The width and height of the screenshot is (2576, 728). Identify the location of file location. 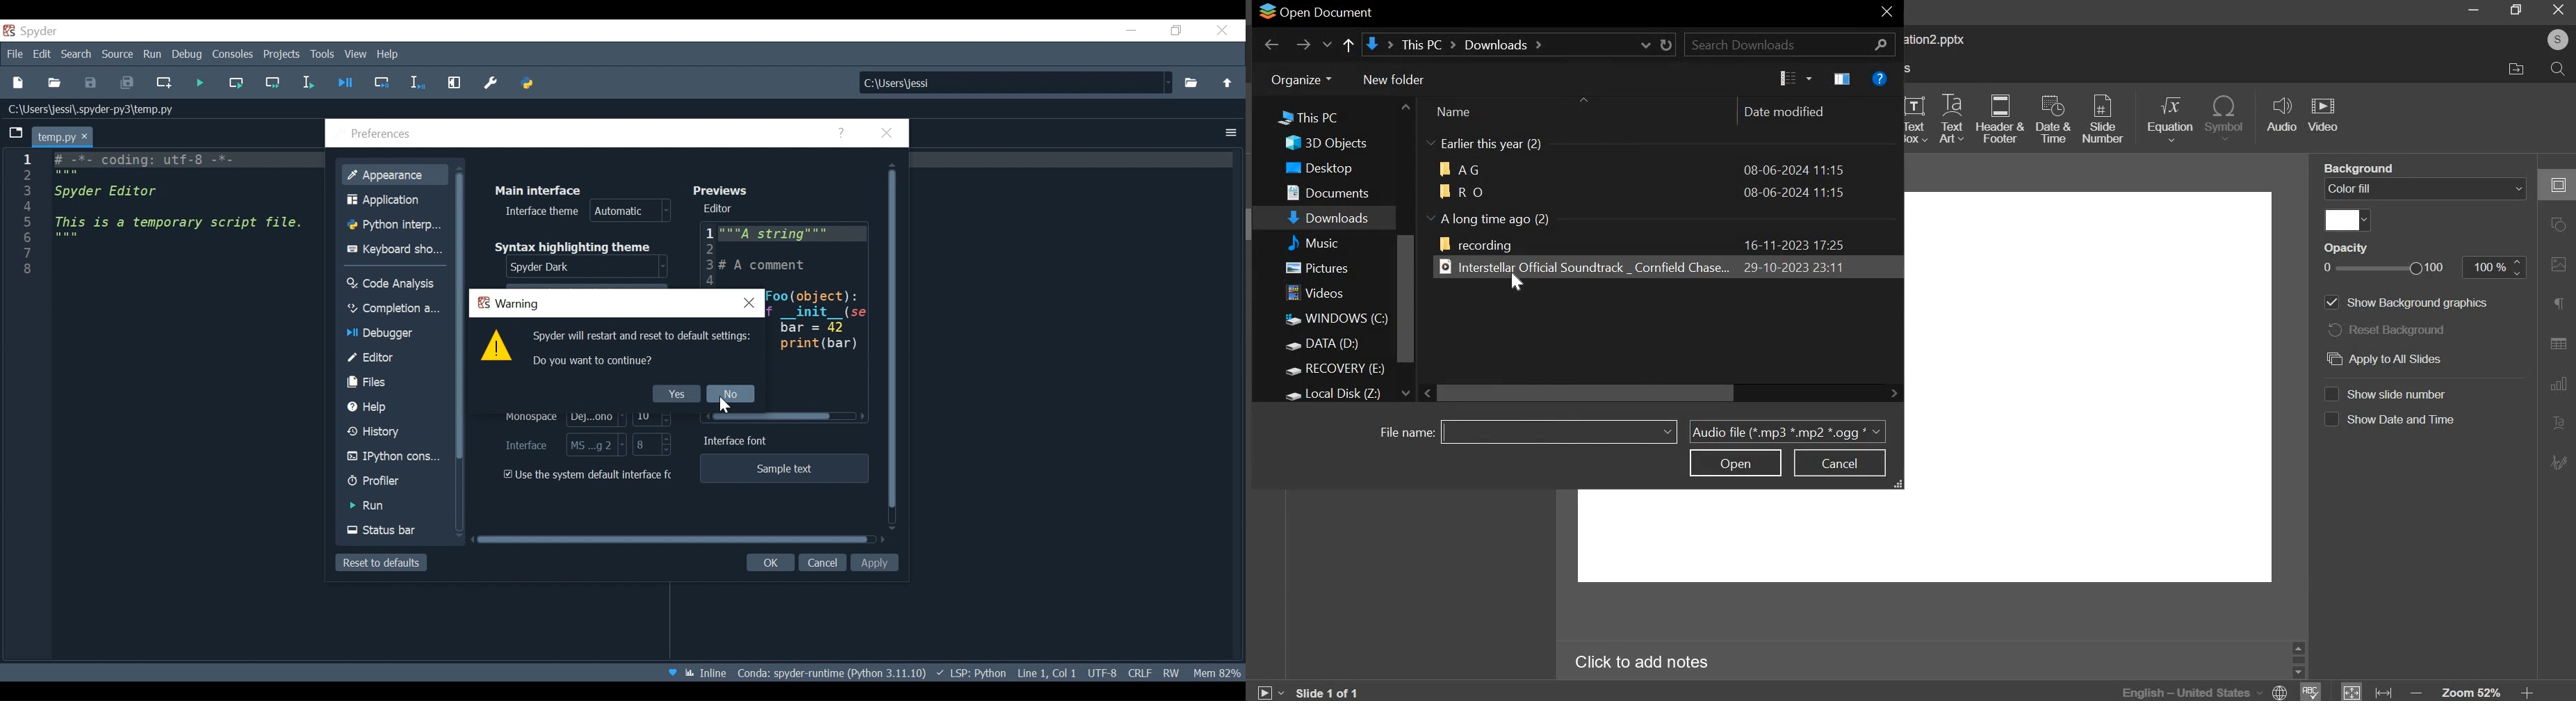
(1520, 45).